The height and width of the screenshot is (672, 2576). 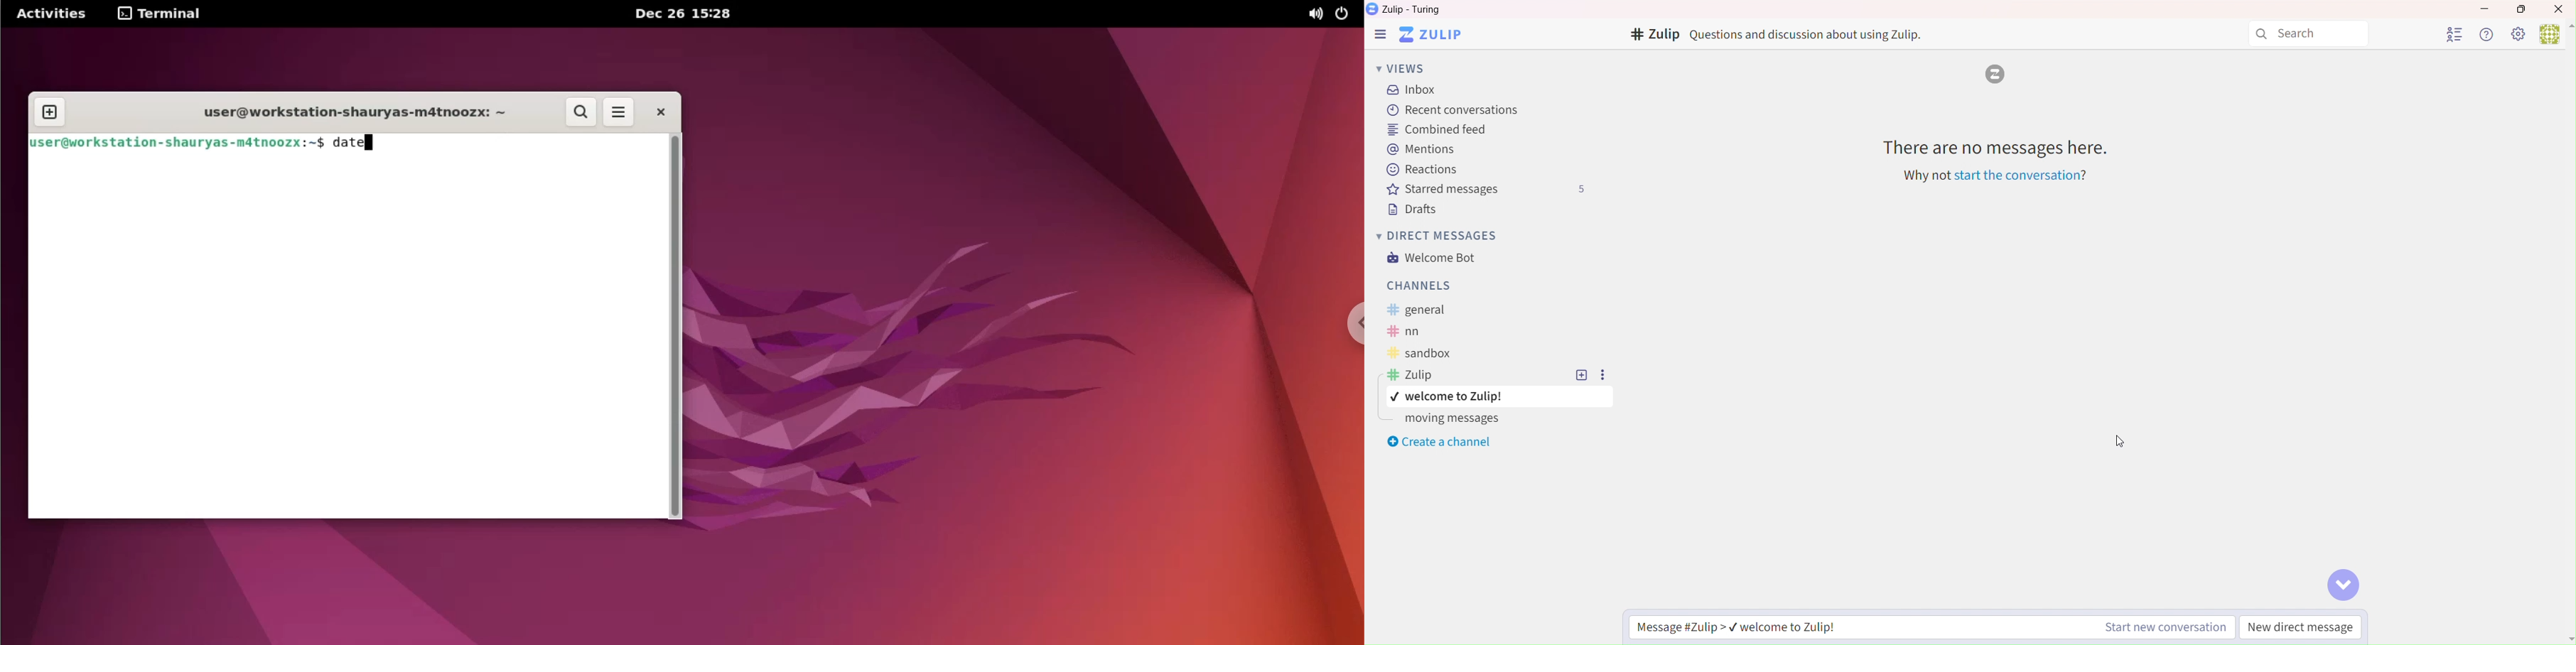 I want to click on Welcome Bot, so click(x=1435, y=257).